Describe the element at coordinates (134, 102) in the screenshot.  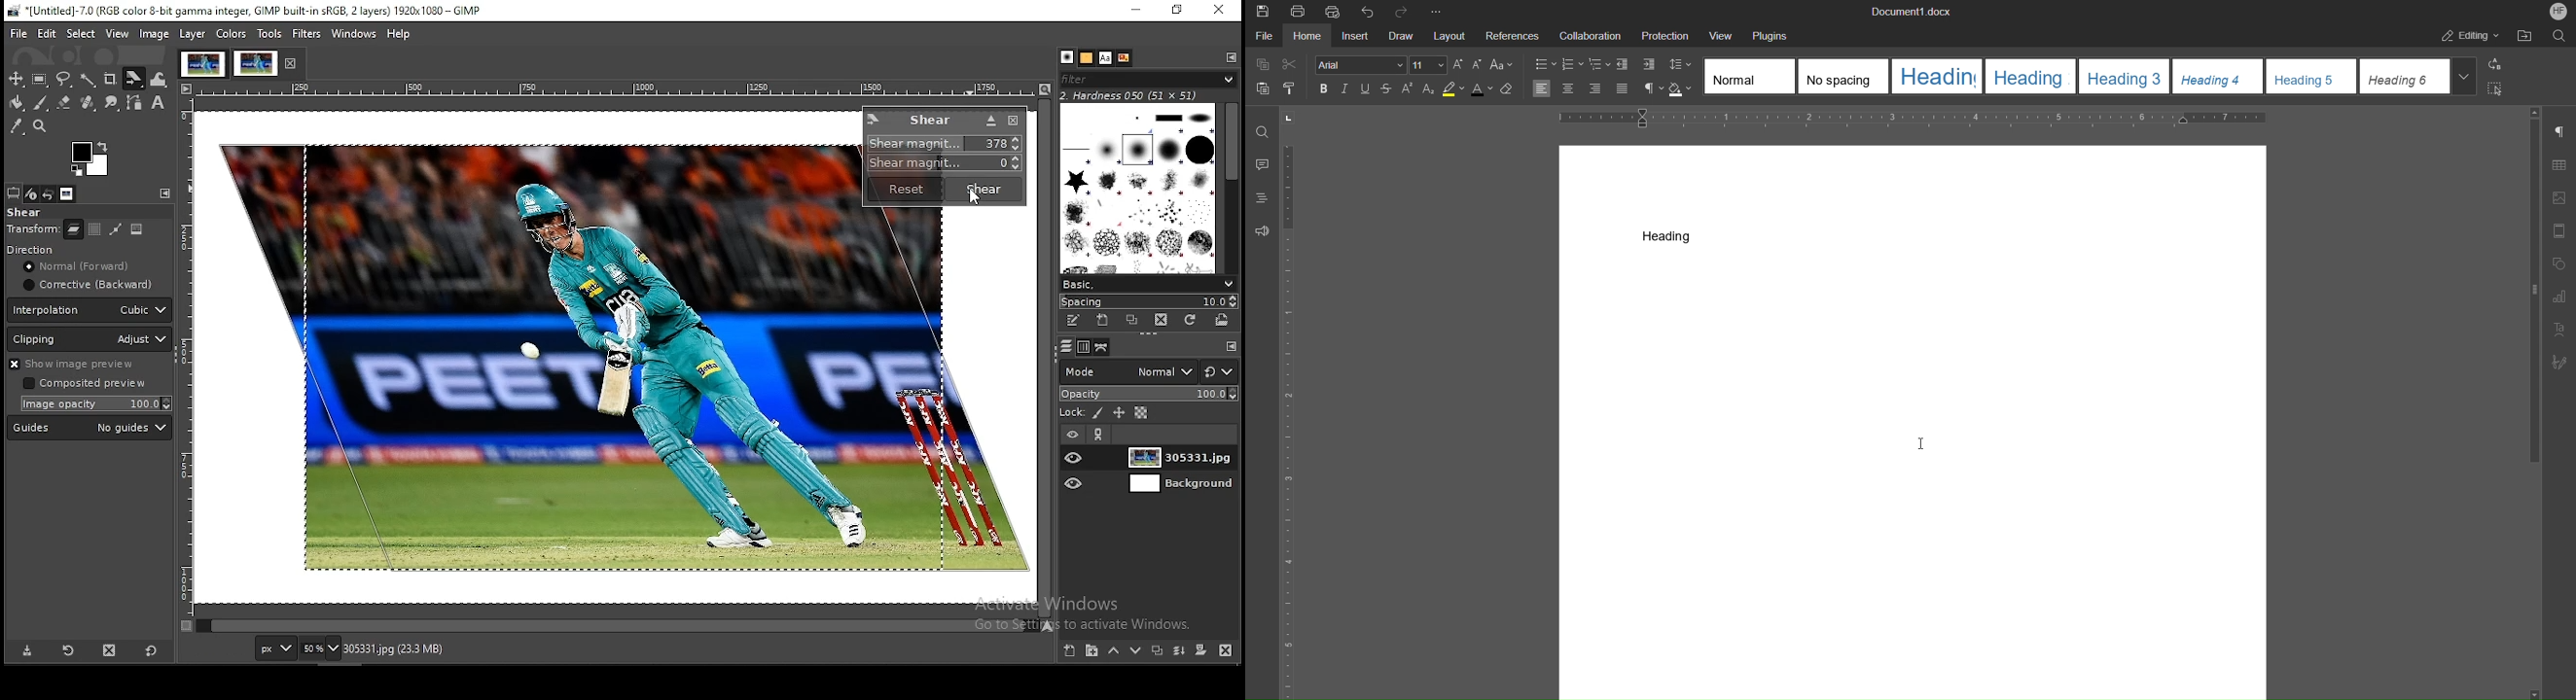
I see `paths tools` at that location.